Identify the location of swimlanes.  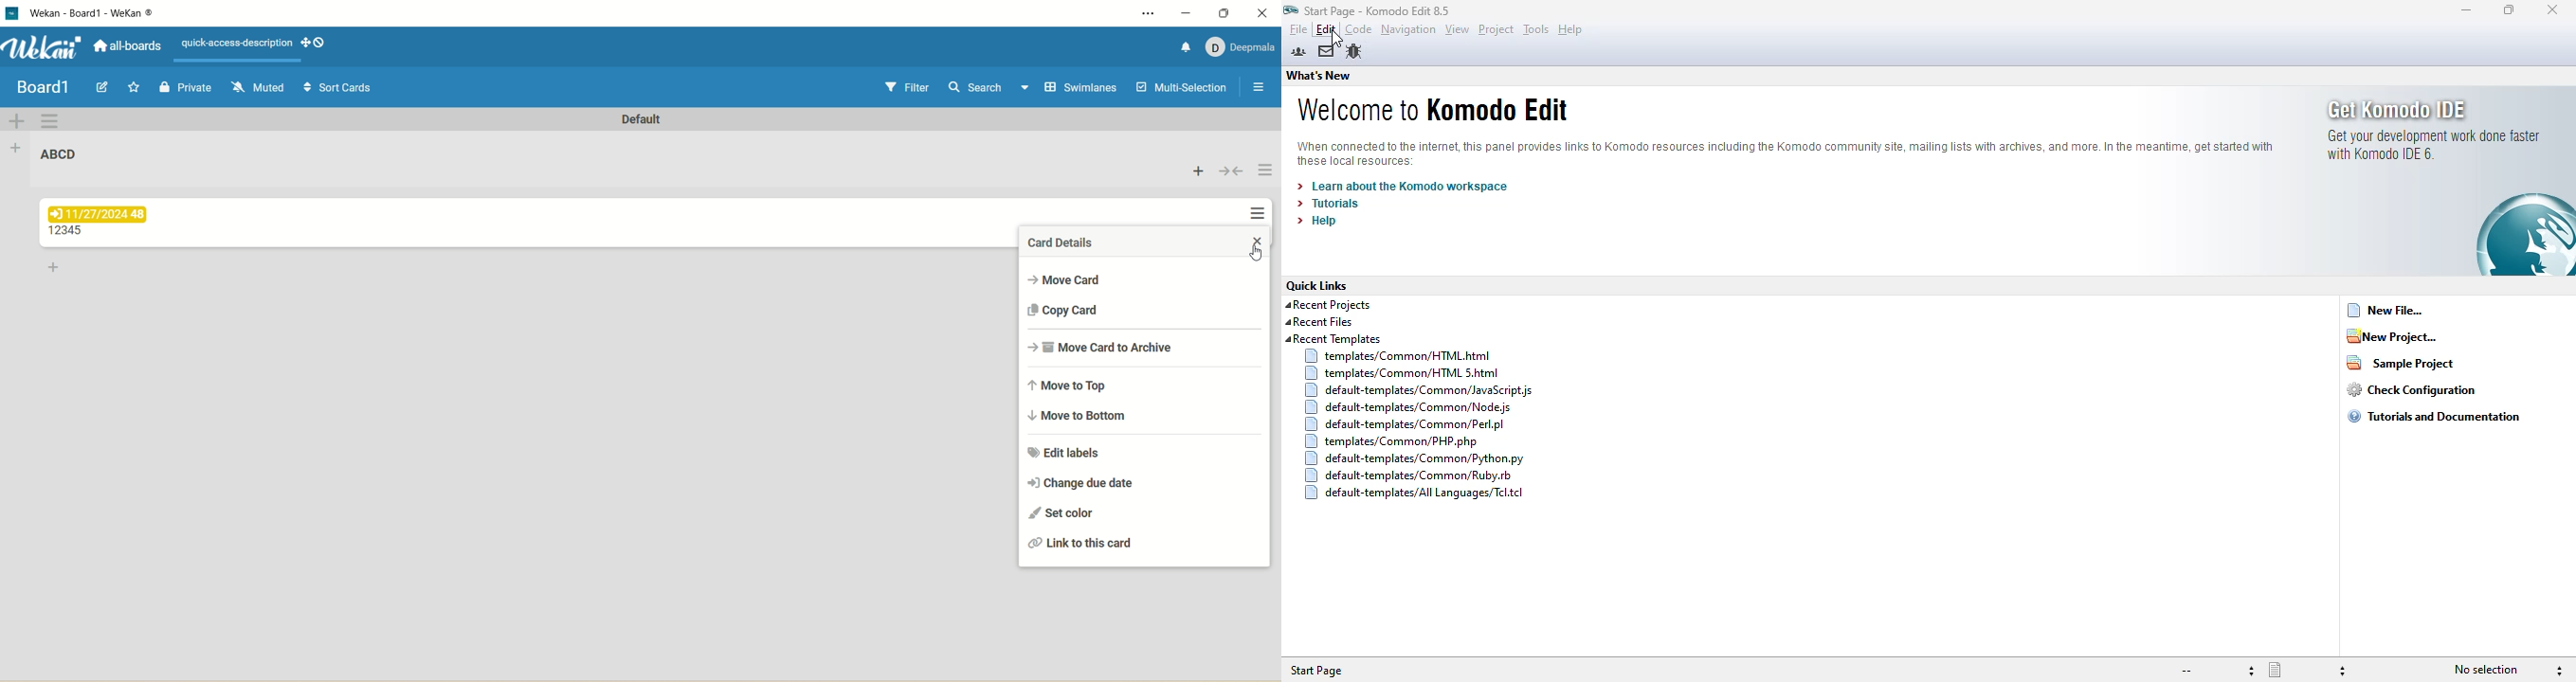
(1084, 88).